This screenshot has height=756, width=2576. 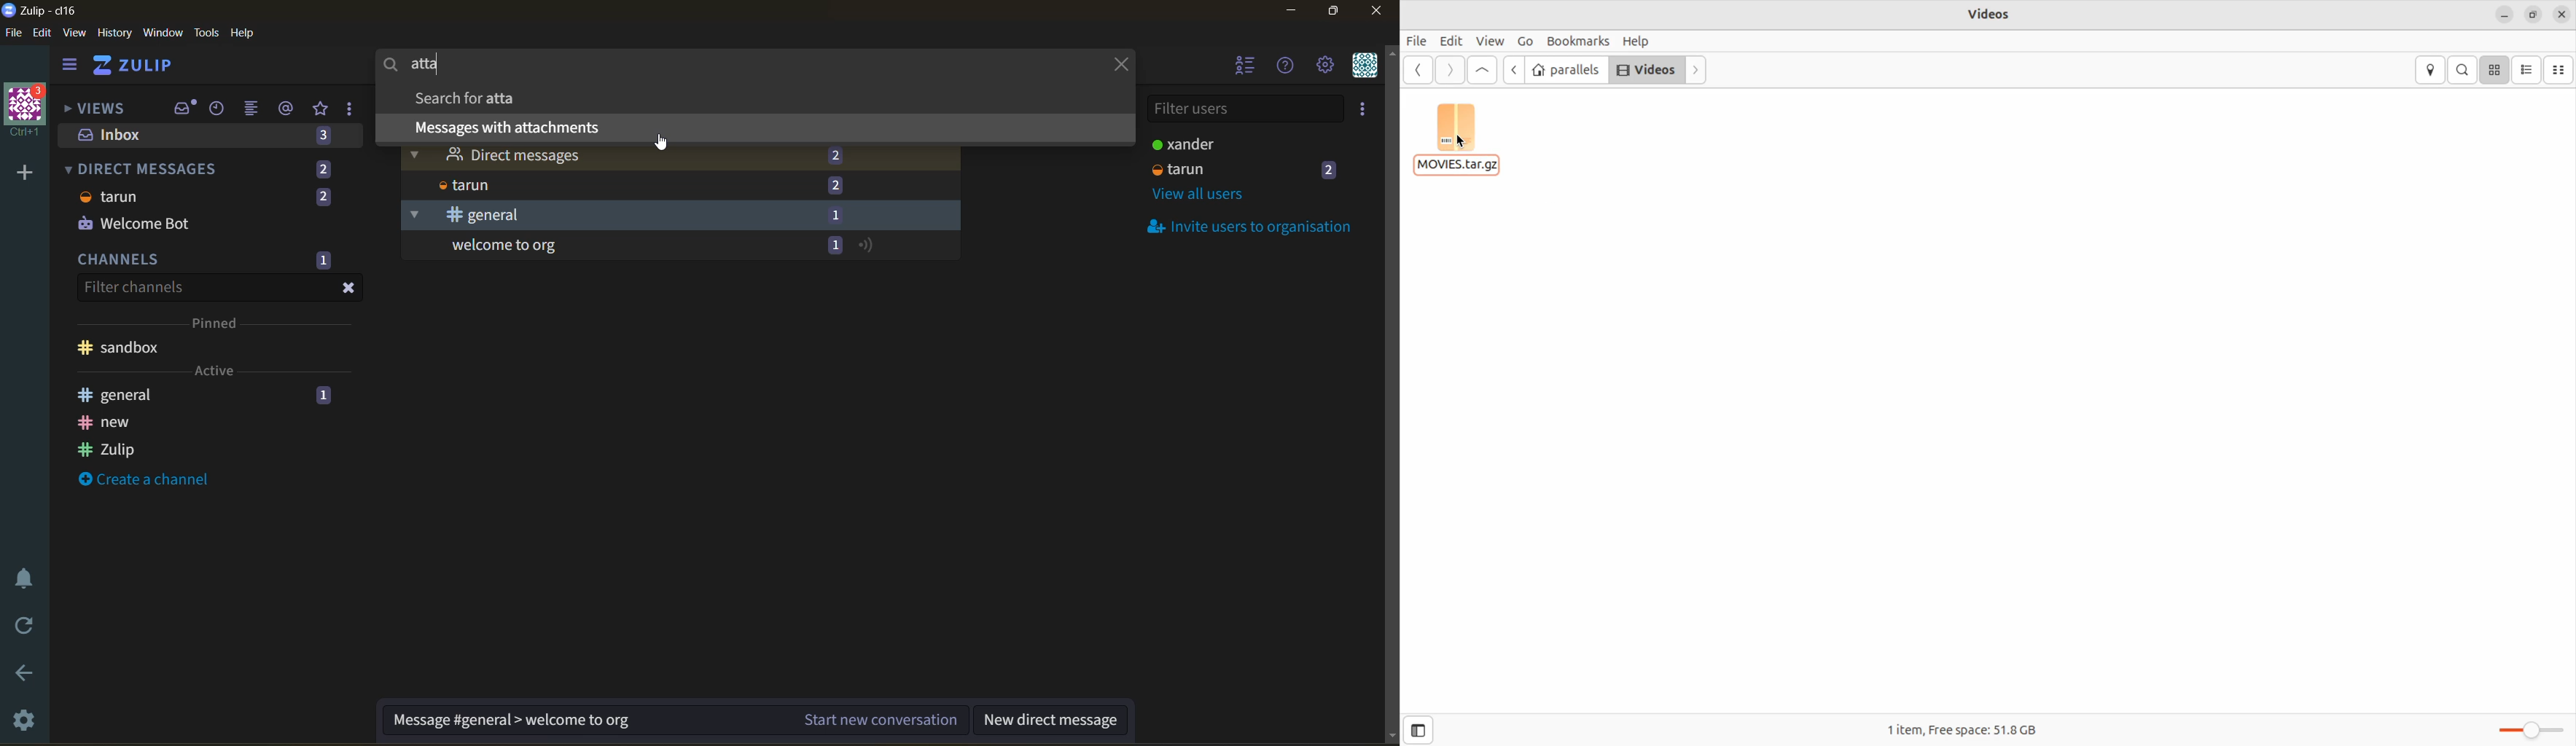 What do you see at coordinates (71, 66) in the screenshot?
I see `hide sidebar` at bounding box center [71, 66].